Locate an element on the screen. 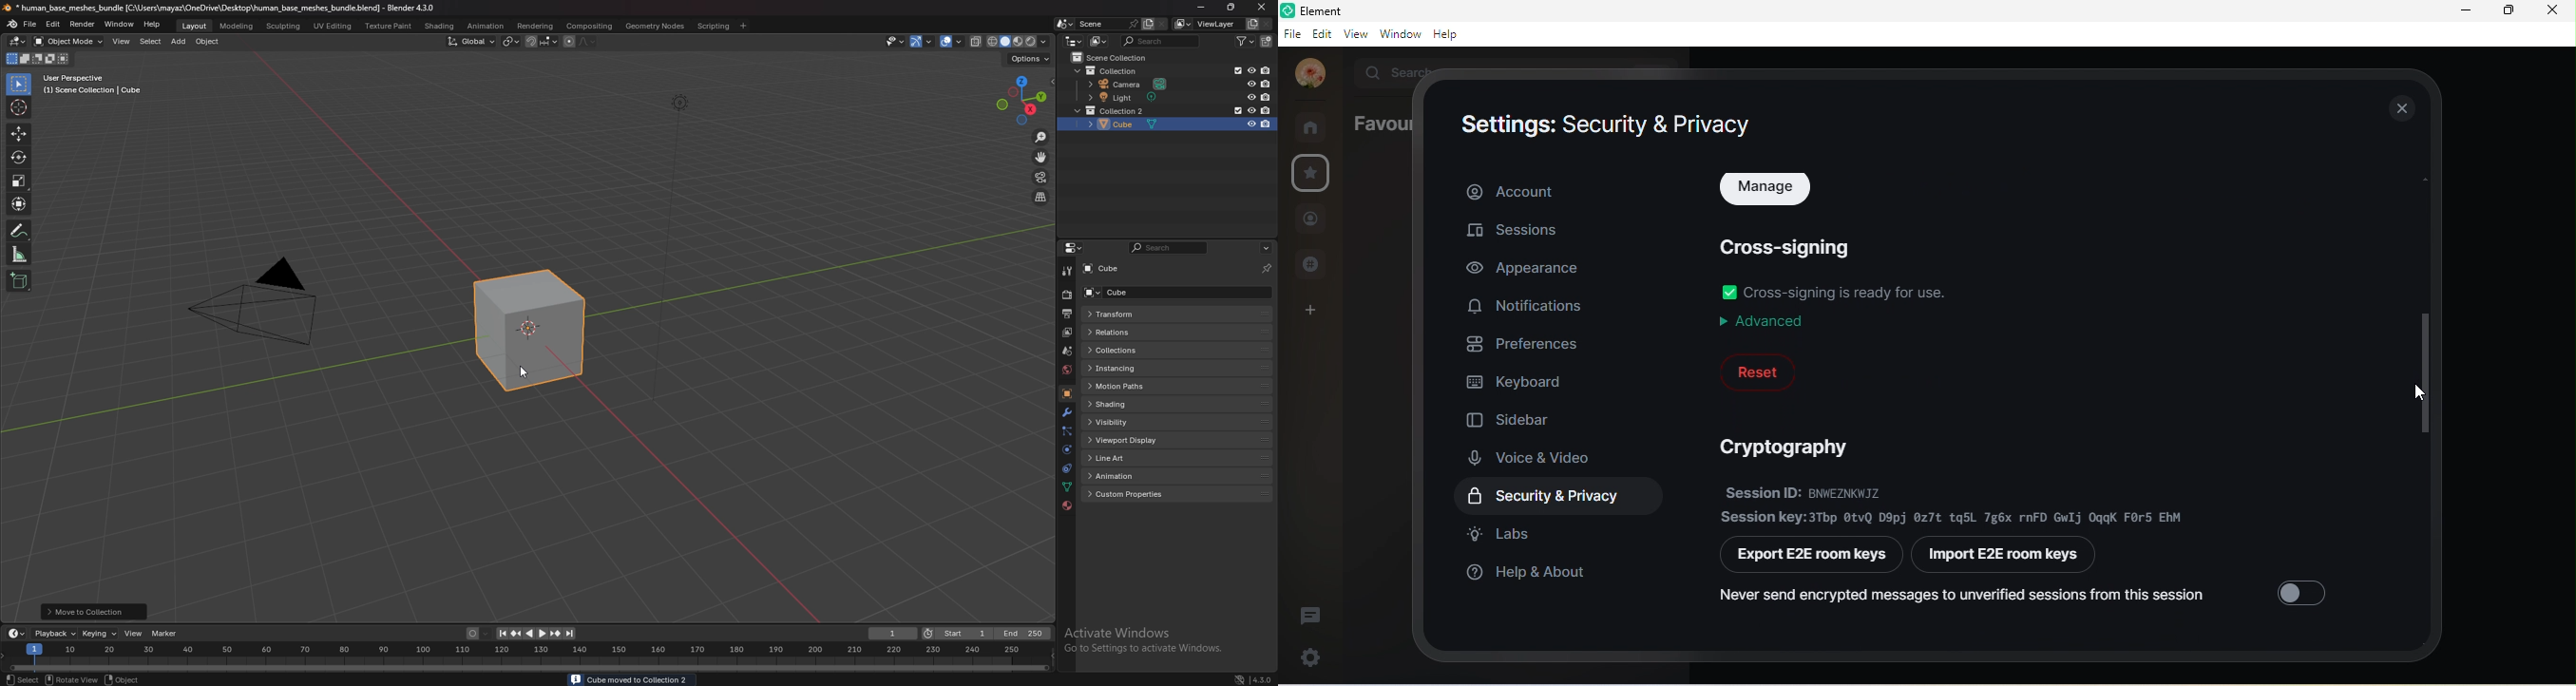 This screenshot has width=2576, height=700. window is located at coordinates (120, 25).